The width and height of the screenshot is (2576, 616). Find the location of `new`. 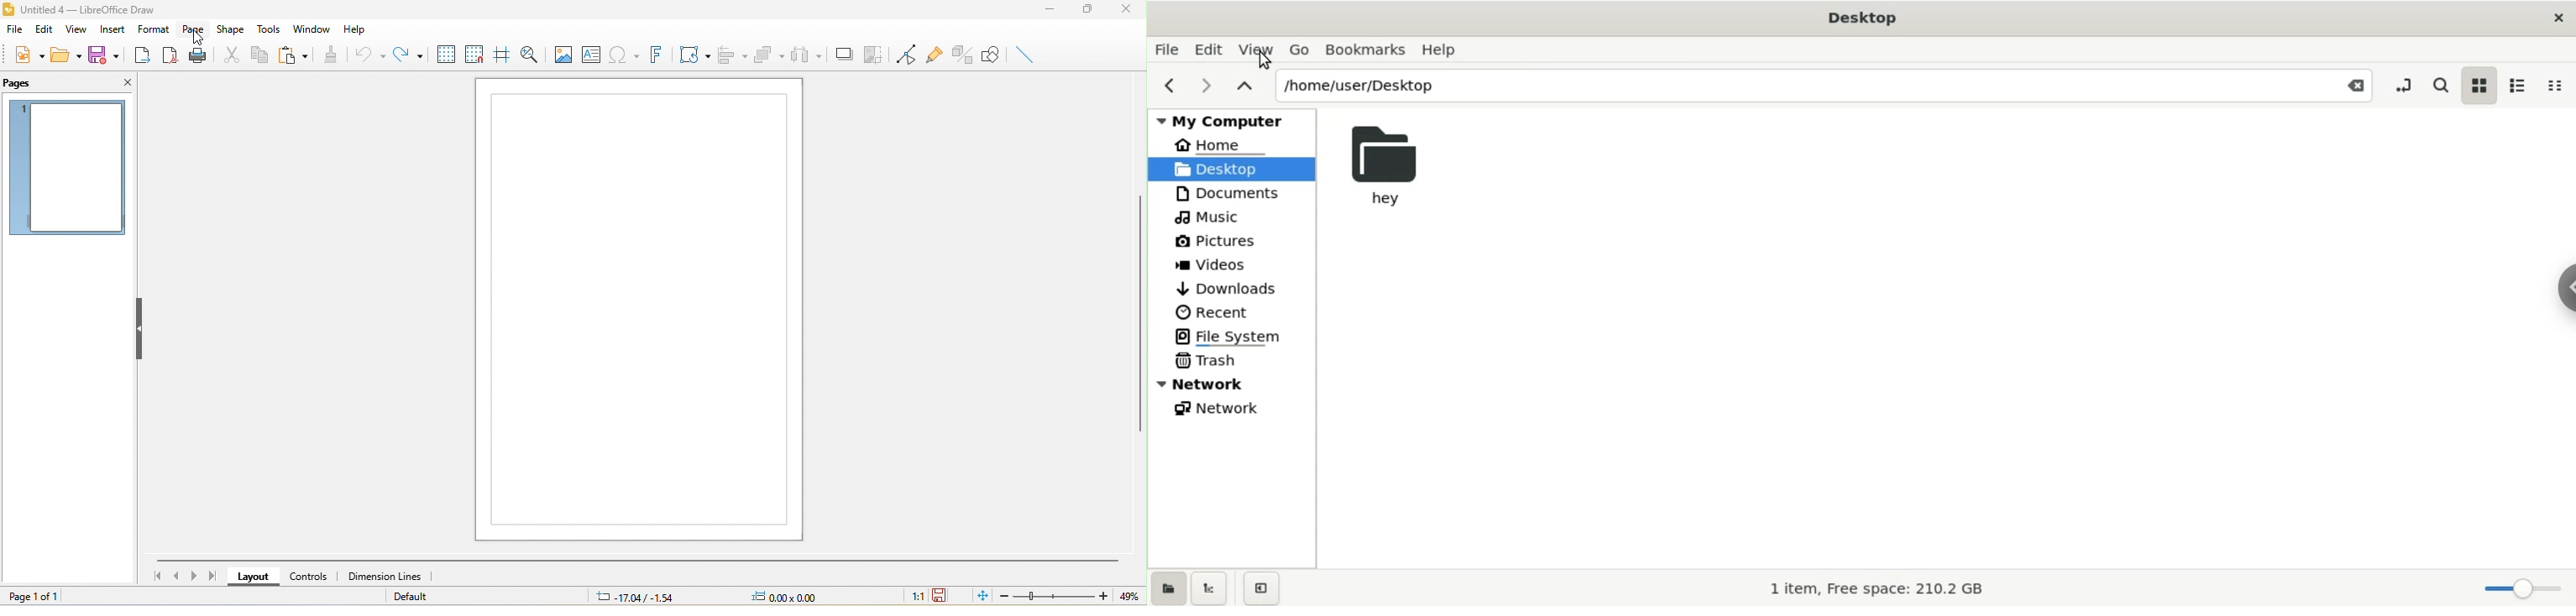

new is located at coordinates (28, 58).